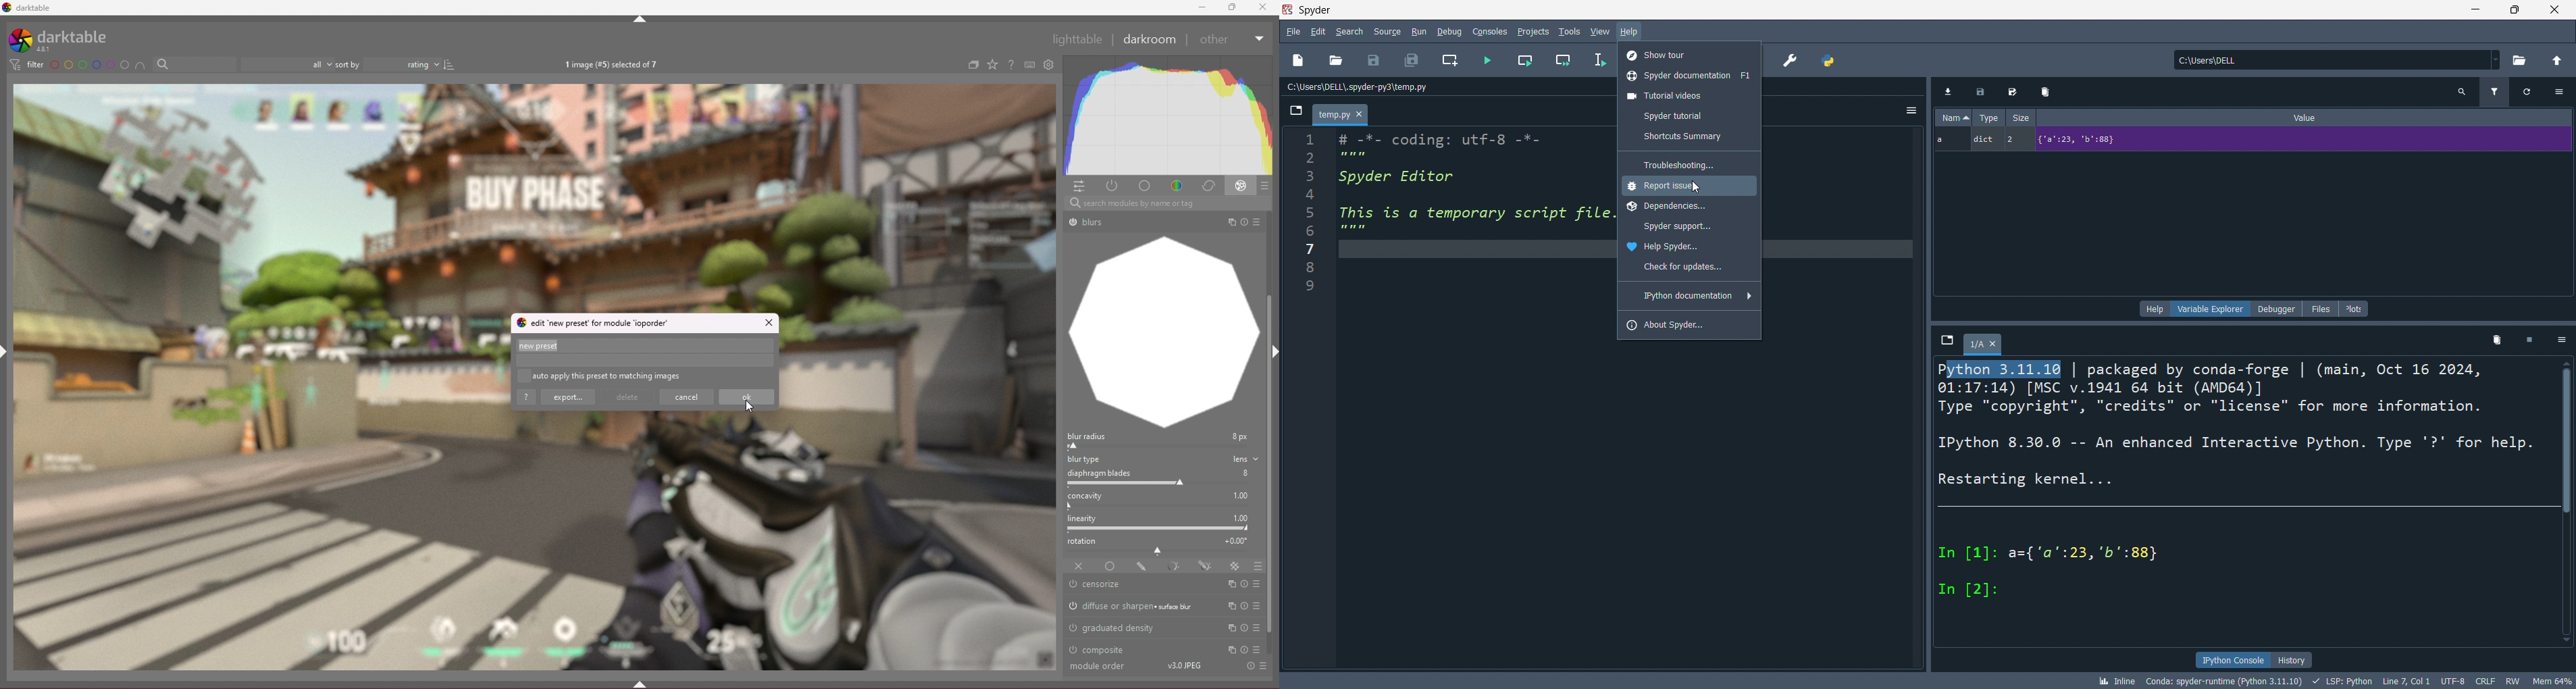 The image size is (2576, 700). Describe the element at coordinates (1245, 584) in the screenshot. I see `reset` at that location.